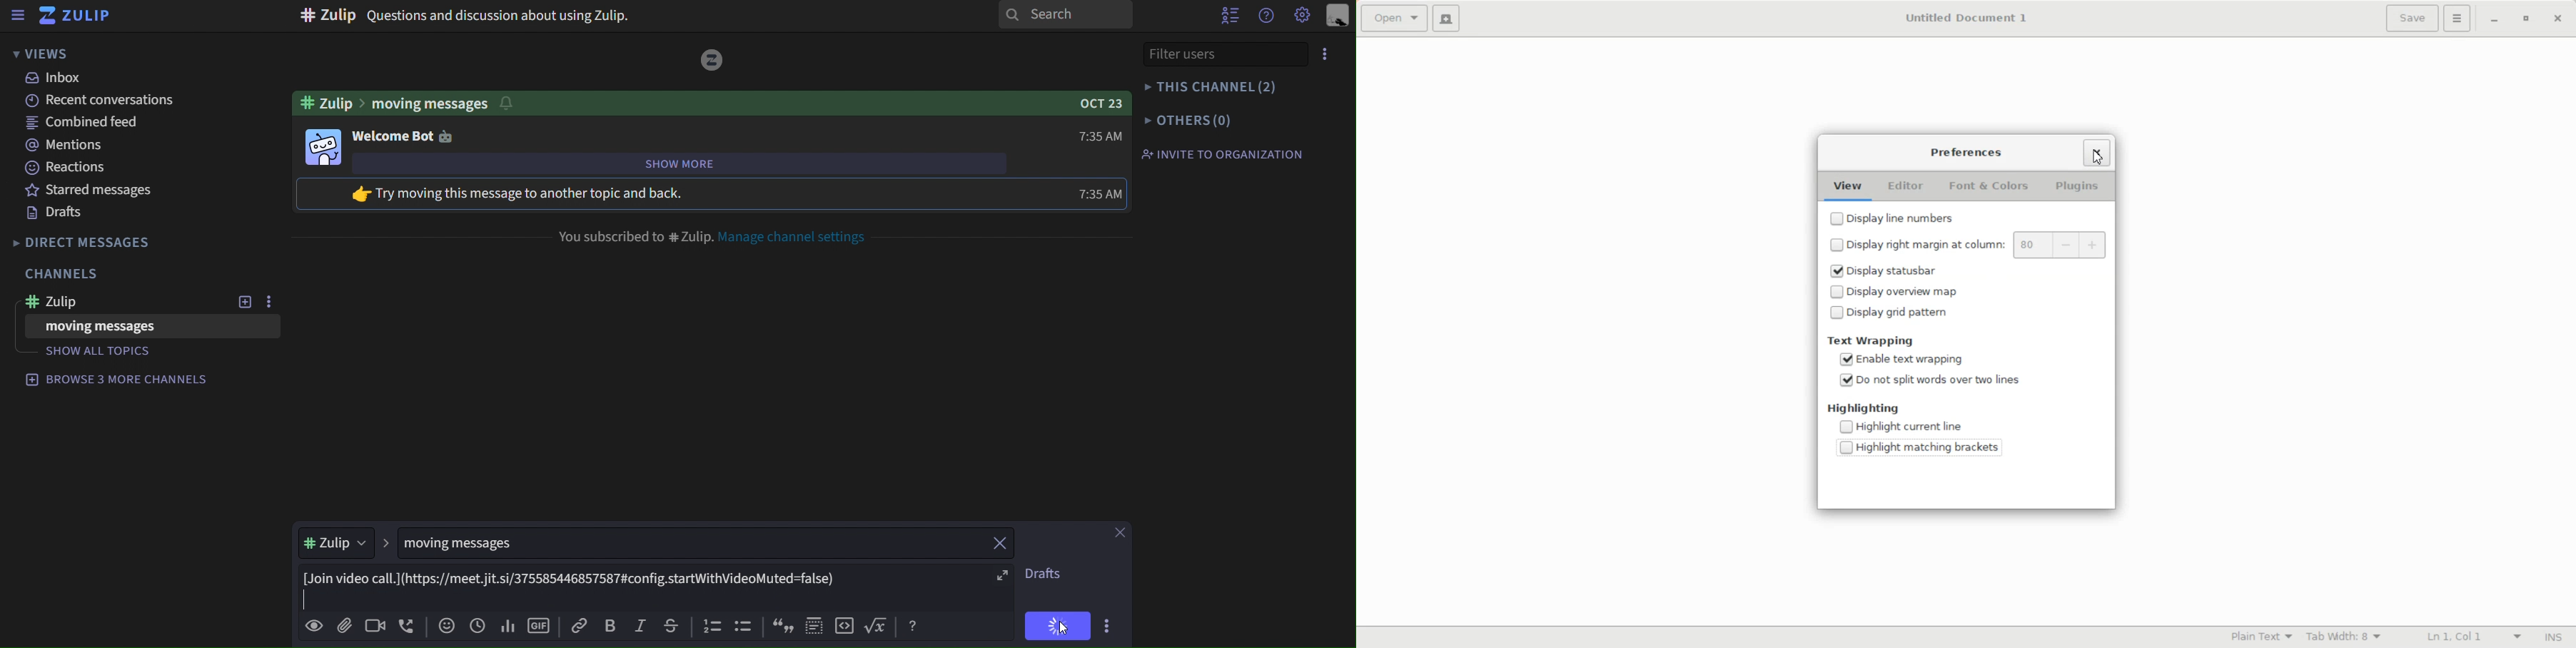 This screenshot has width=2576, height=672. I want to click on hide user list, so click(1226, 15).